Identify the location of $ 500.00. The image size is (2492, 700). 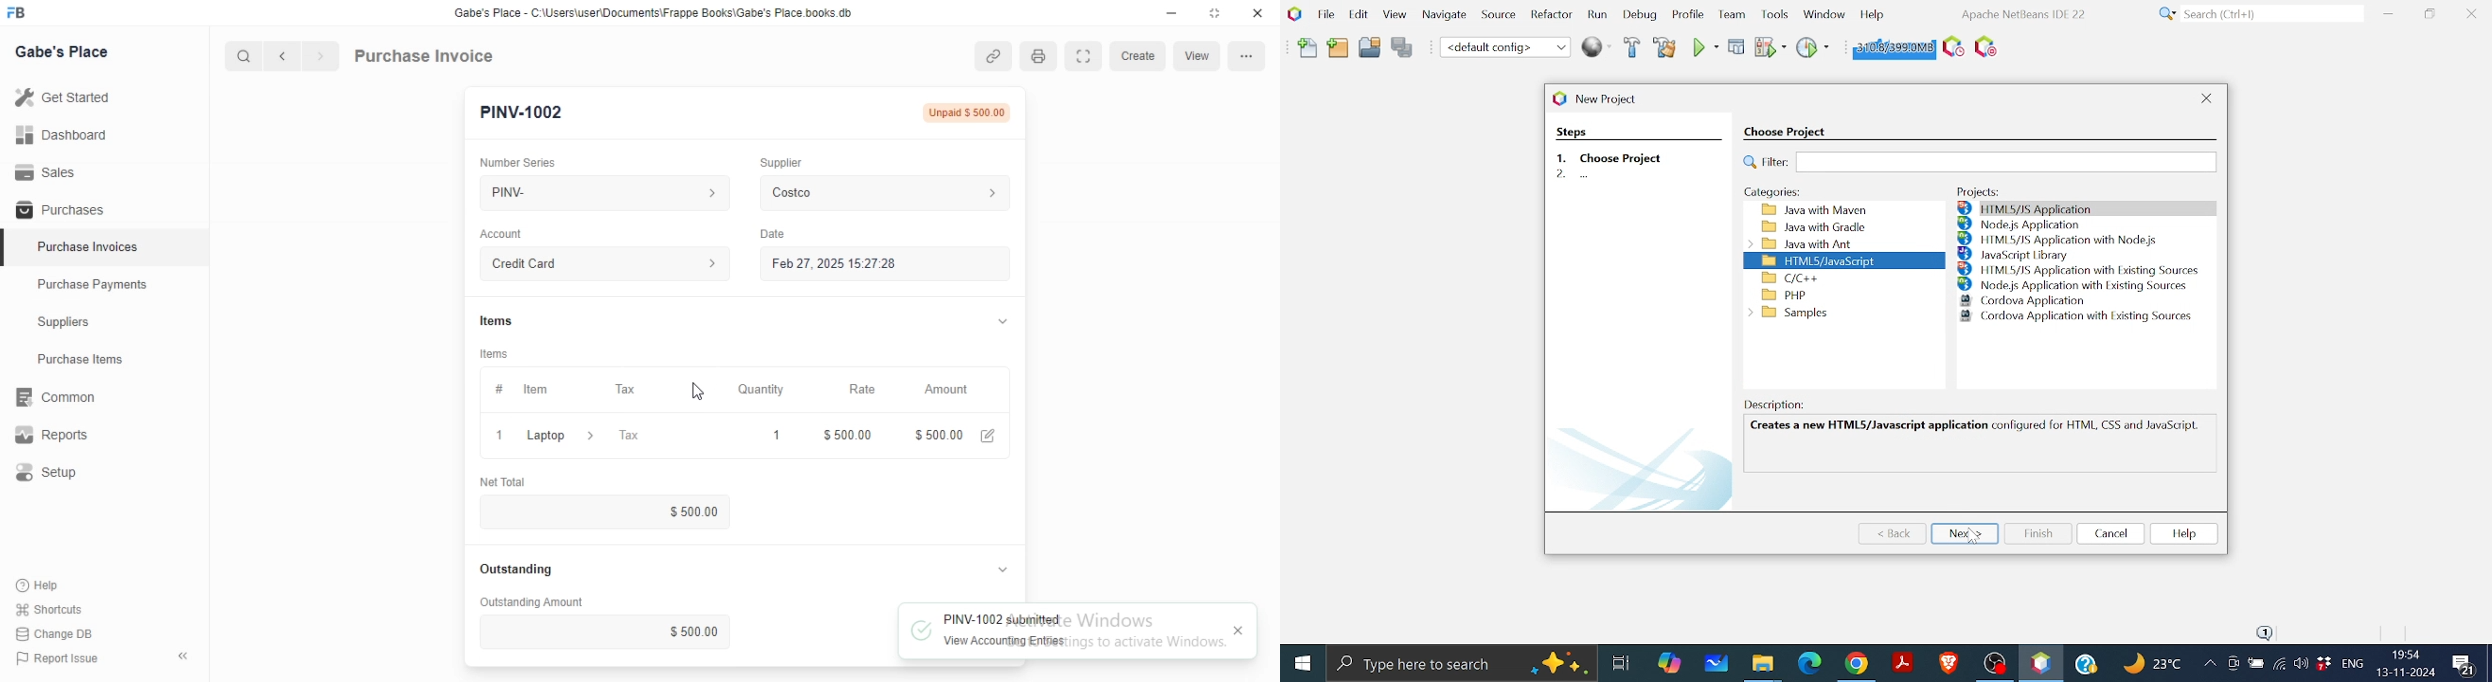
(606, 632).